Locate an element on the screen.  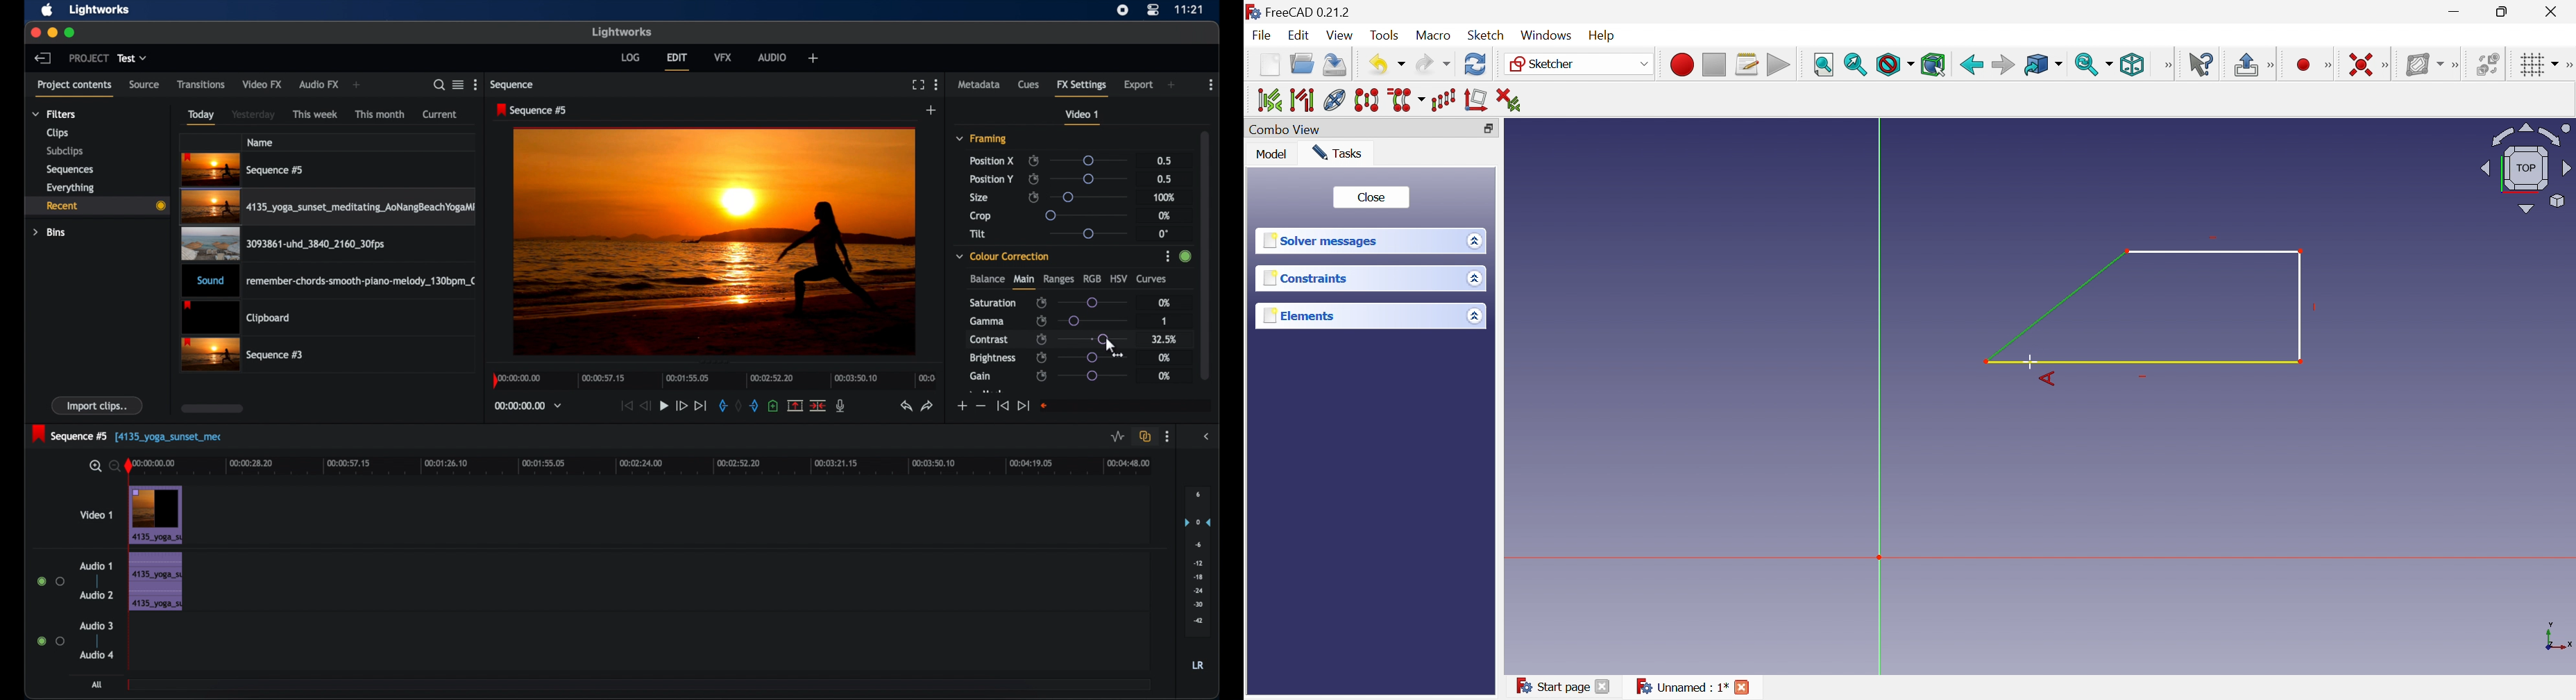
Leave sketch is located at coordinates (2244, 66).